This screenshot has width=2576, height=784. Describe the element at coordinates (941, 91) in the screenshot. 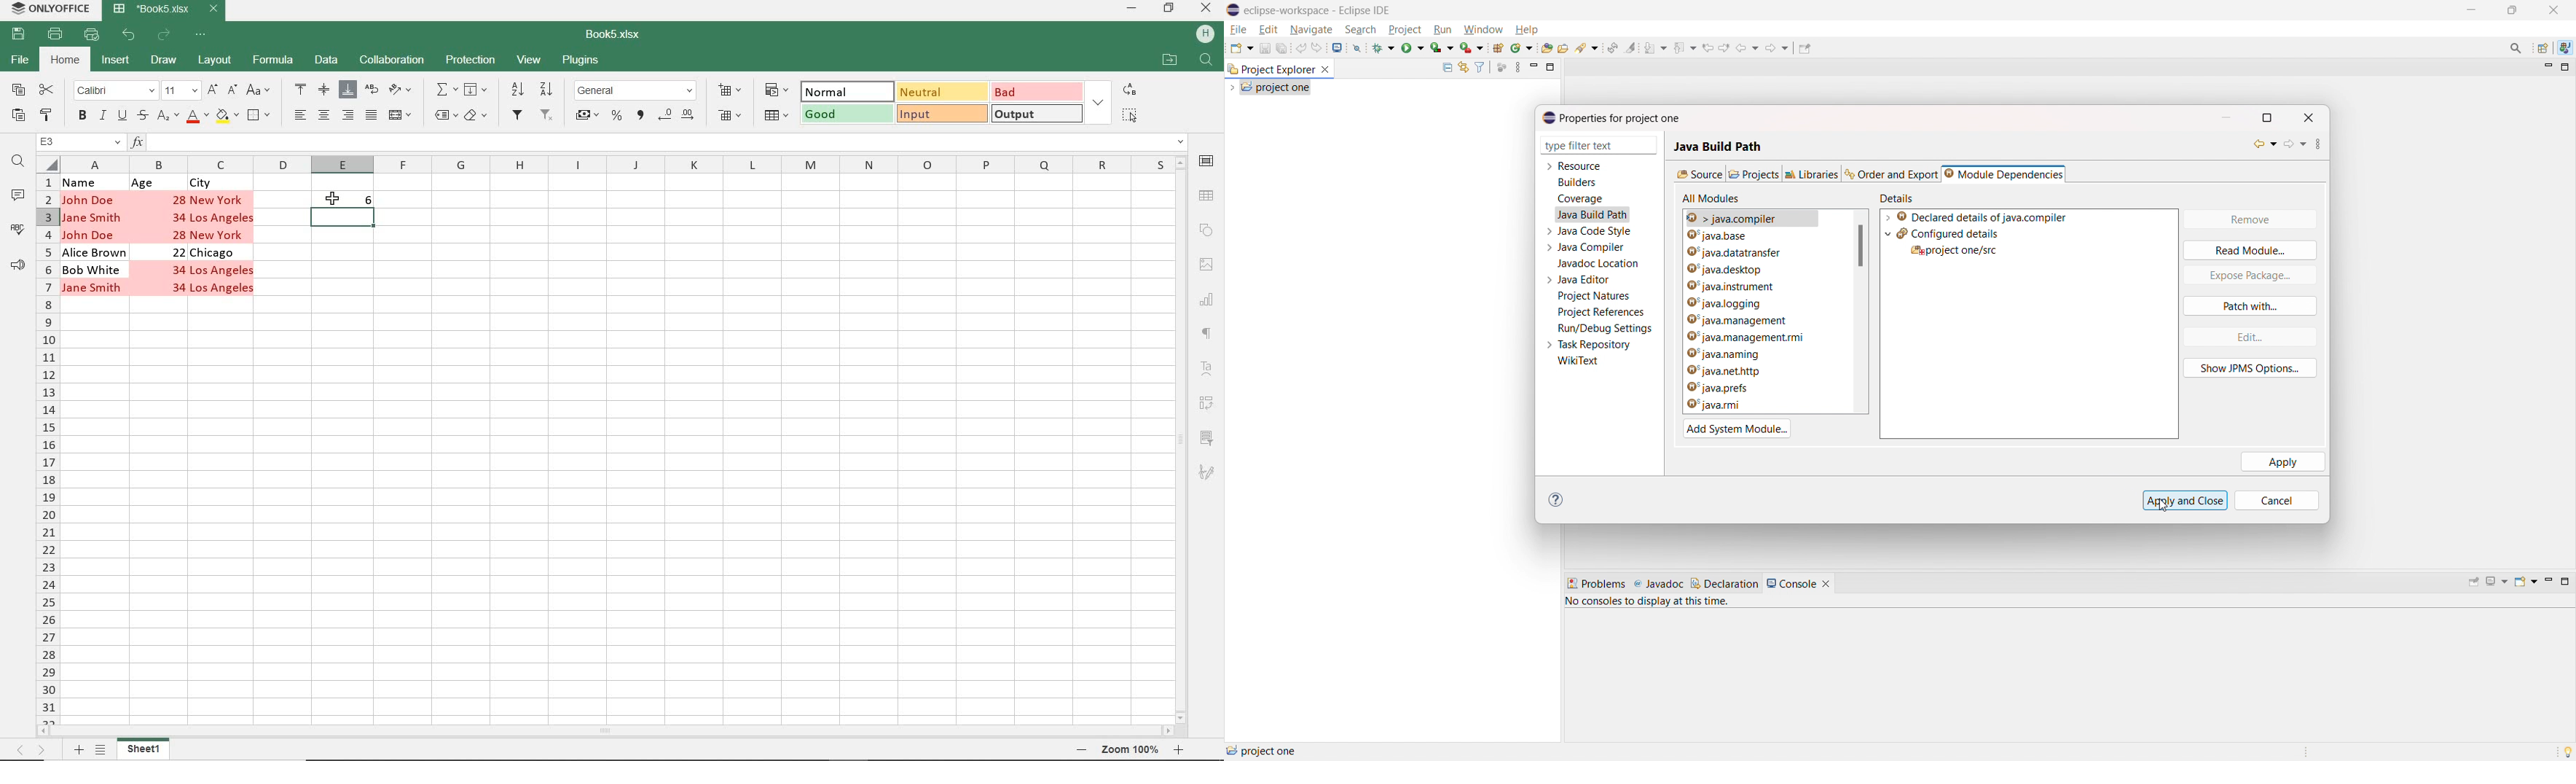

I see `NEUTRAL` at that location.